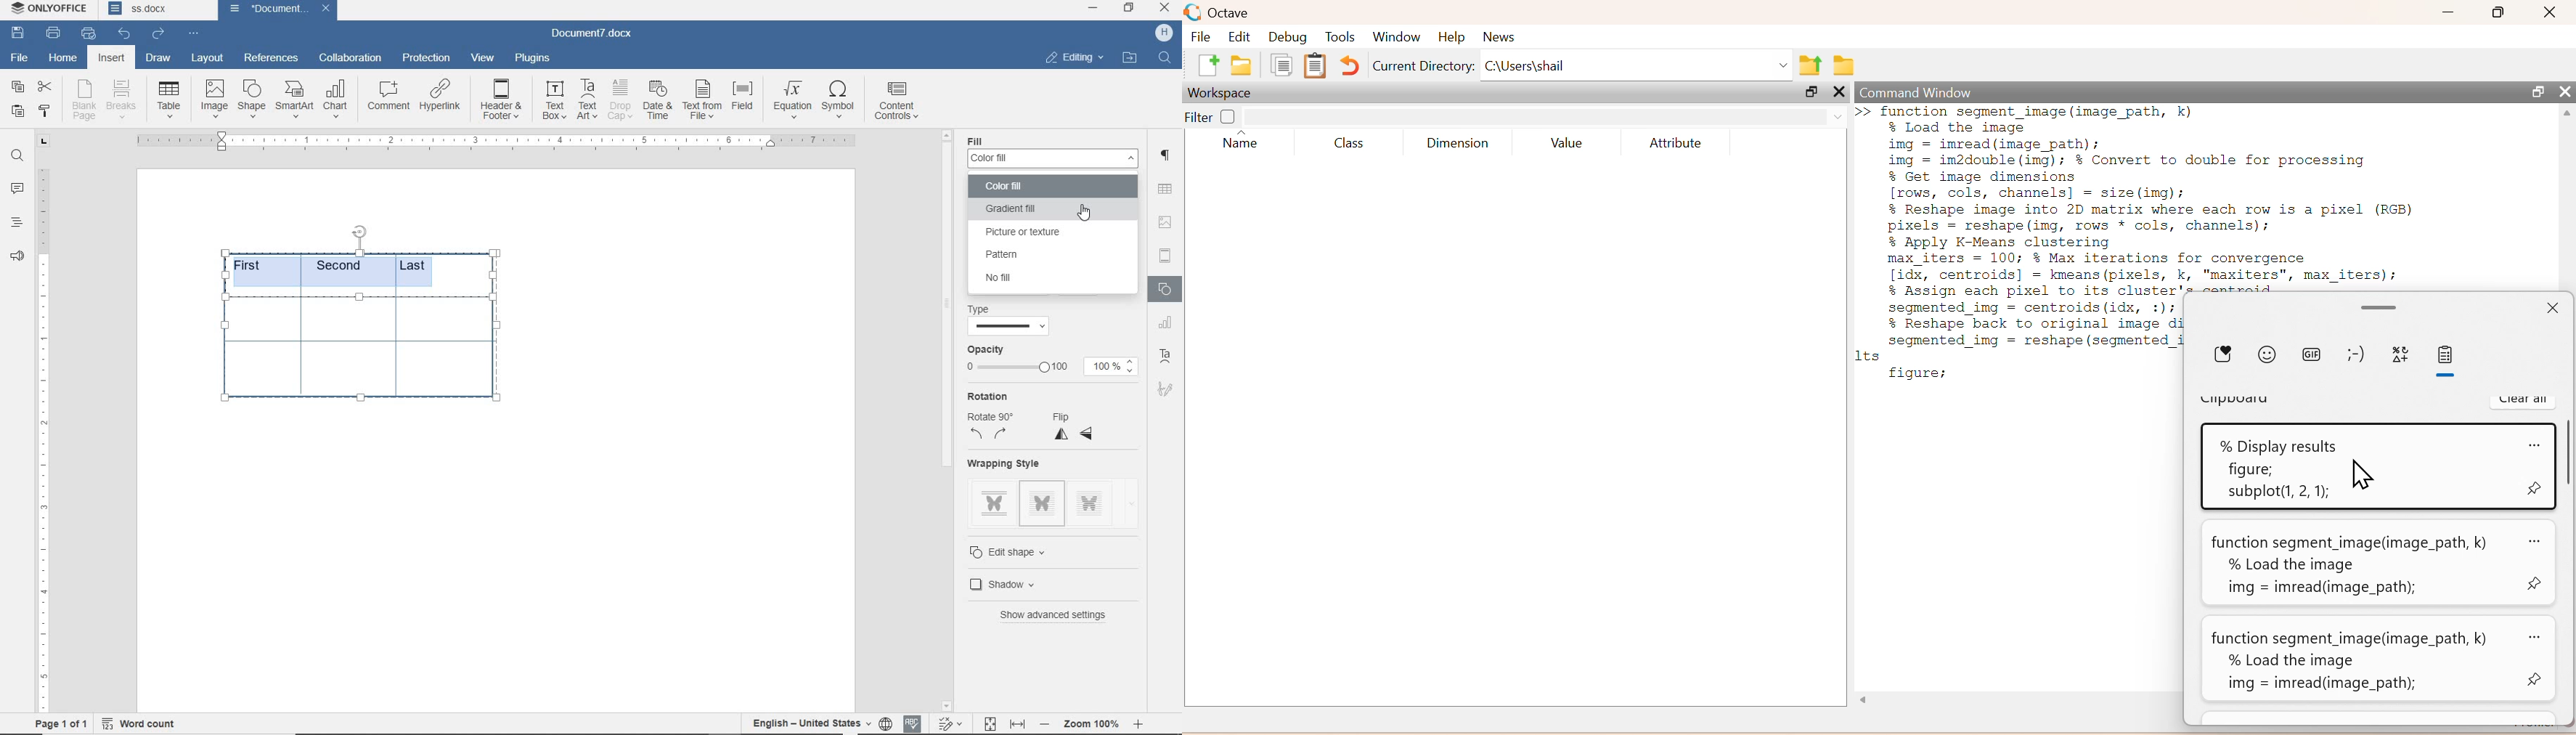  What do you see at coordinates (1567, 145) in the screenshot?
I see `Value` at bounding box center [1567, 145].